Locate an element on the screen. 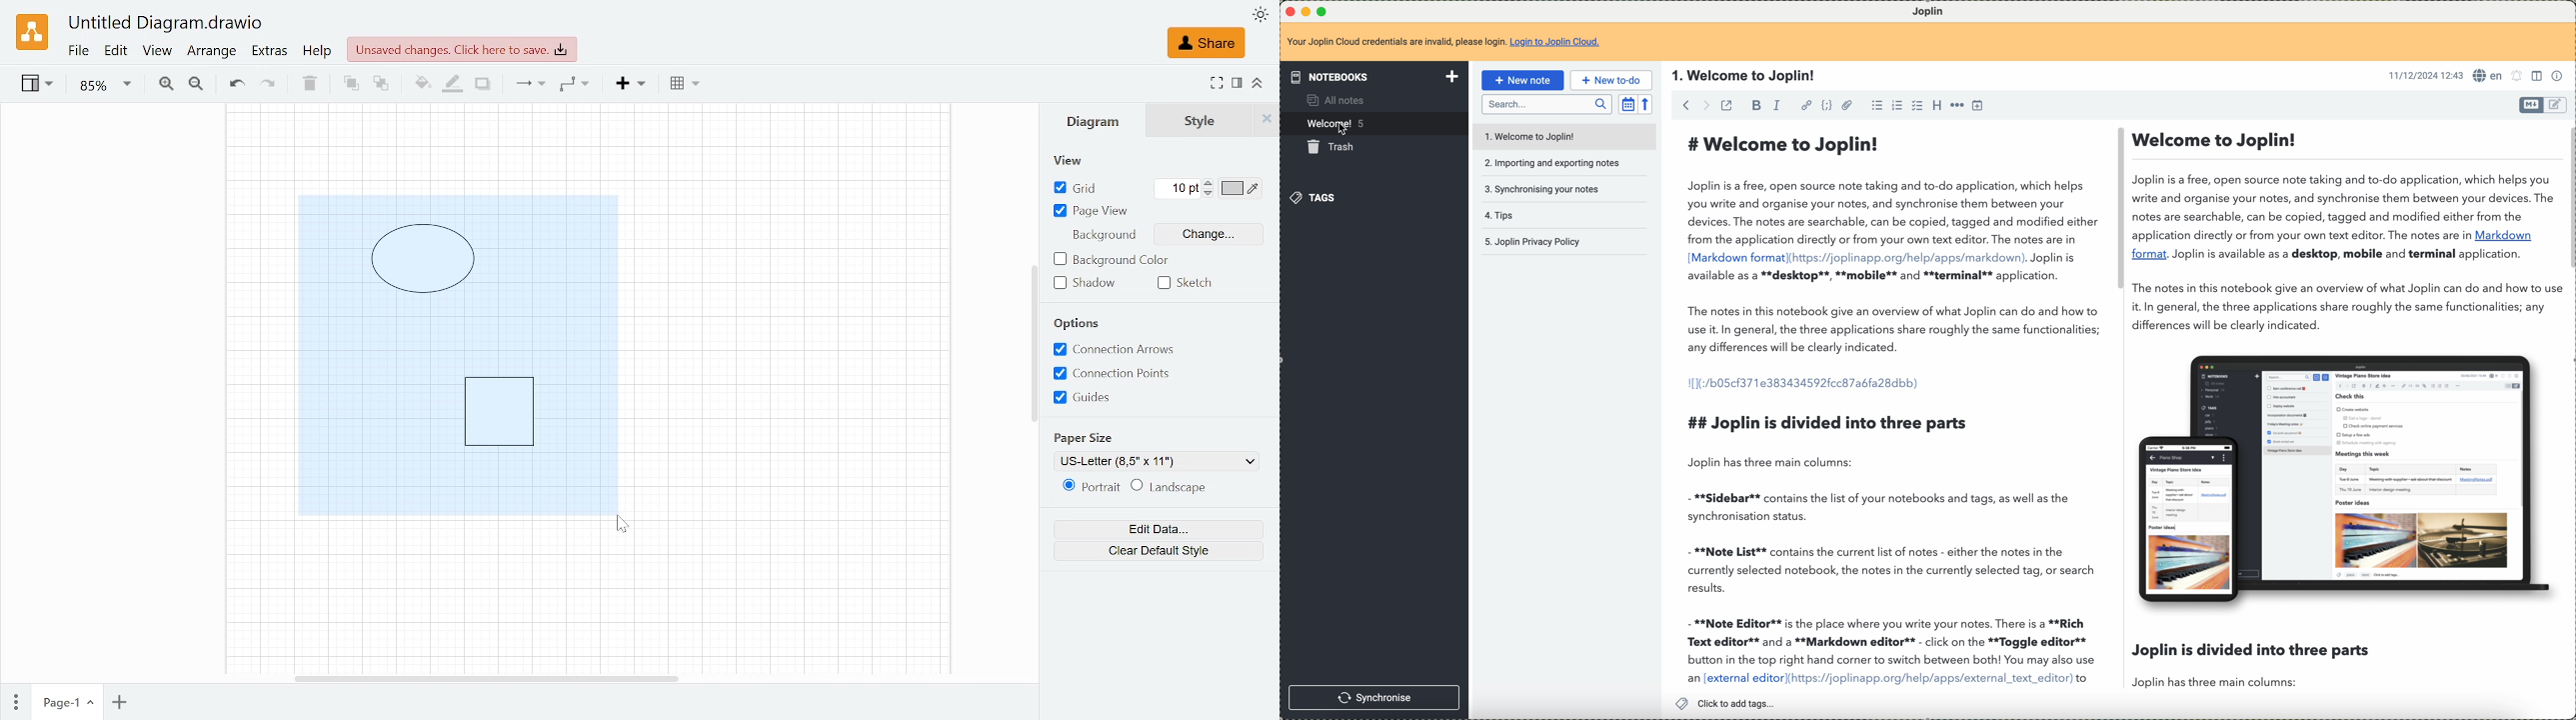 The image size is (2576, 728). 11/12/2024 12:43 is located at coordinates (2427, 76).